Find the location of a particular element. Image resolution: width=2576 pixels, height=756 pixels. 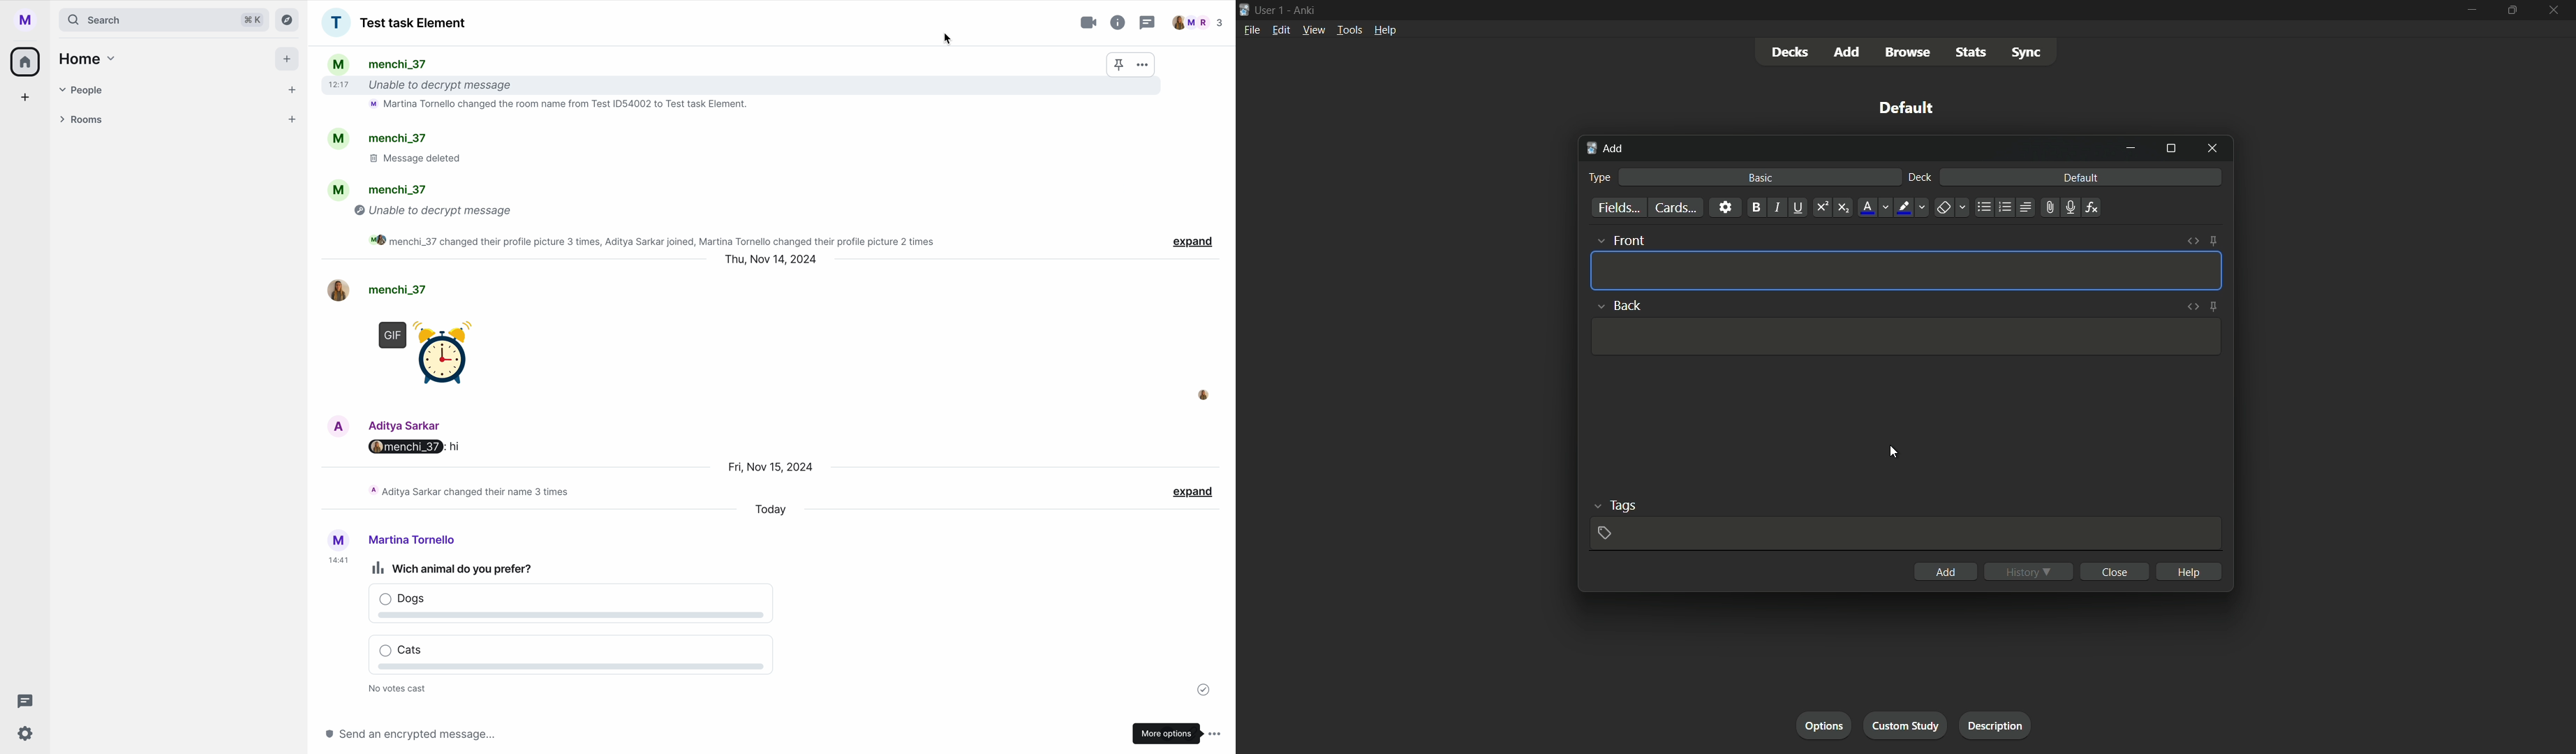

close is located at coordinates (2552, 10).